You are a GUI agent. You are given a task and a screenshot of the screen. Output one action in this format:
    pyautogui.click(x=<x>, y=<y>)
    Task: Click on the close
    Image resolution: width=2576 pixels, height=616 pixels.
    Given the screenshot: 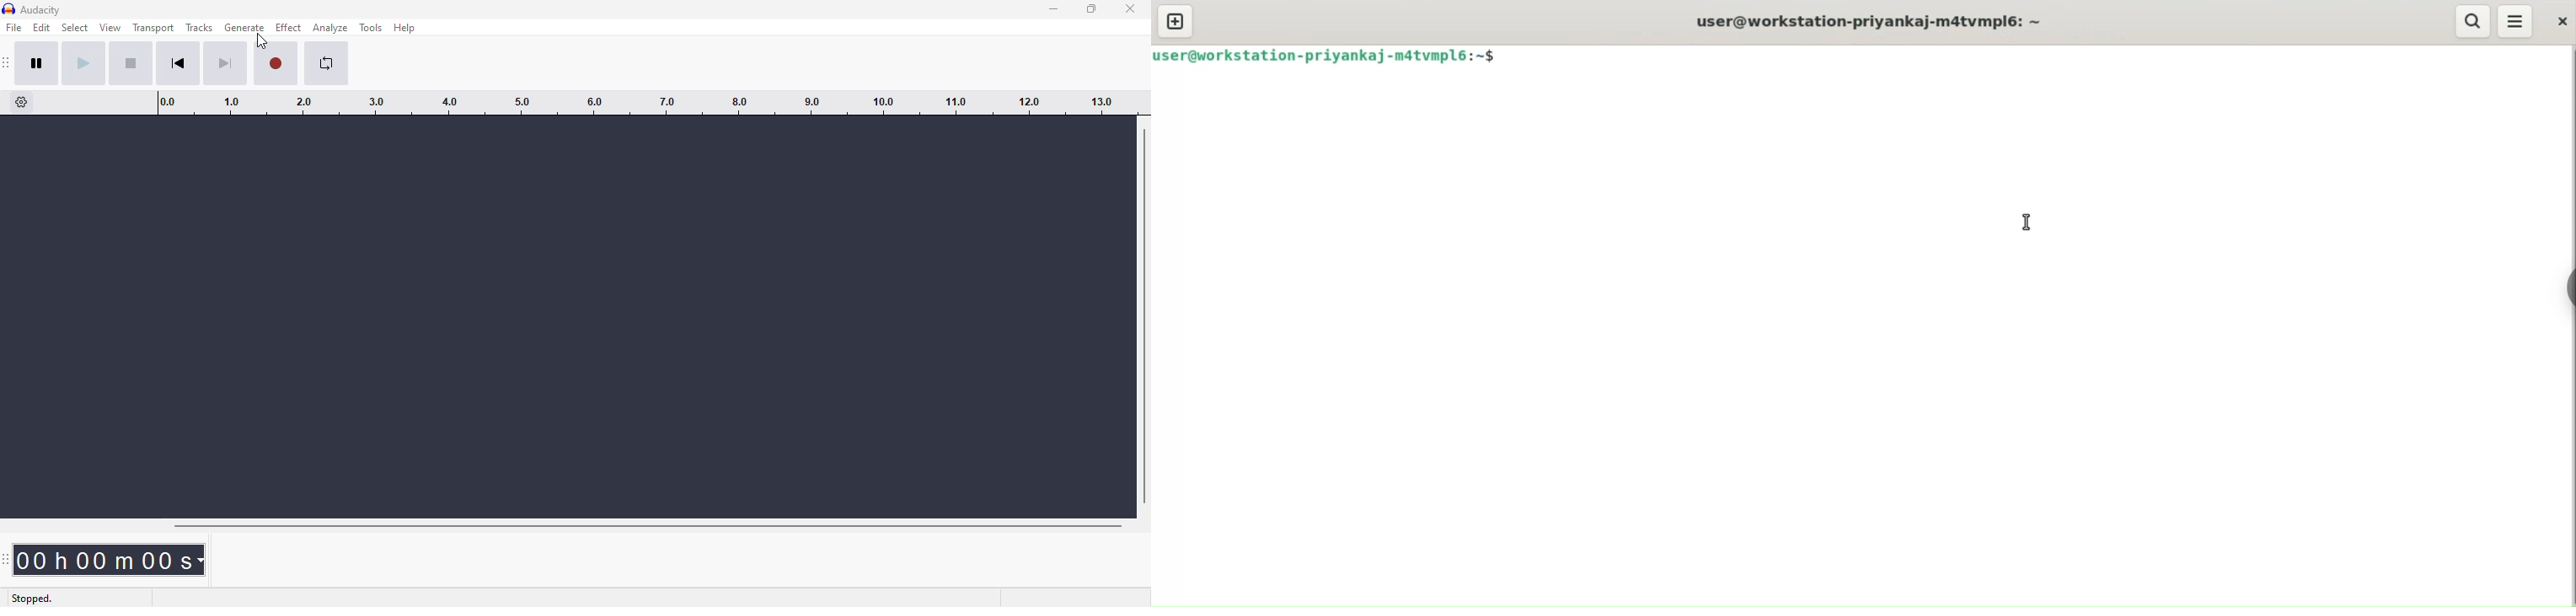 What is the action you would take?
    pyautogui.click(x=1129, y=8)
    